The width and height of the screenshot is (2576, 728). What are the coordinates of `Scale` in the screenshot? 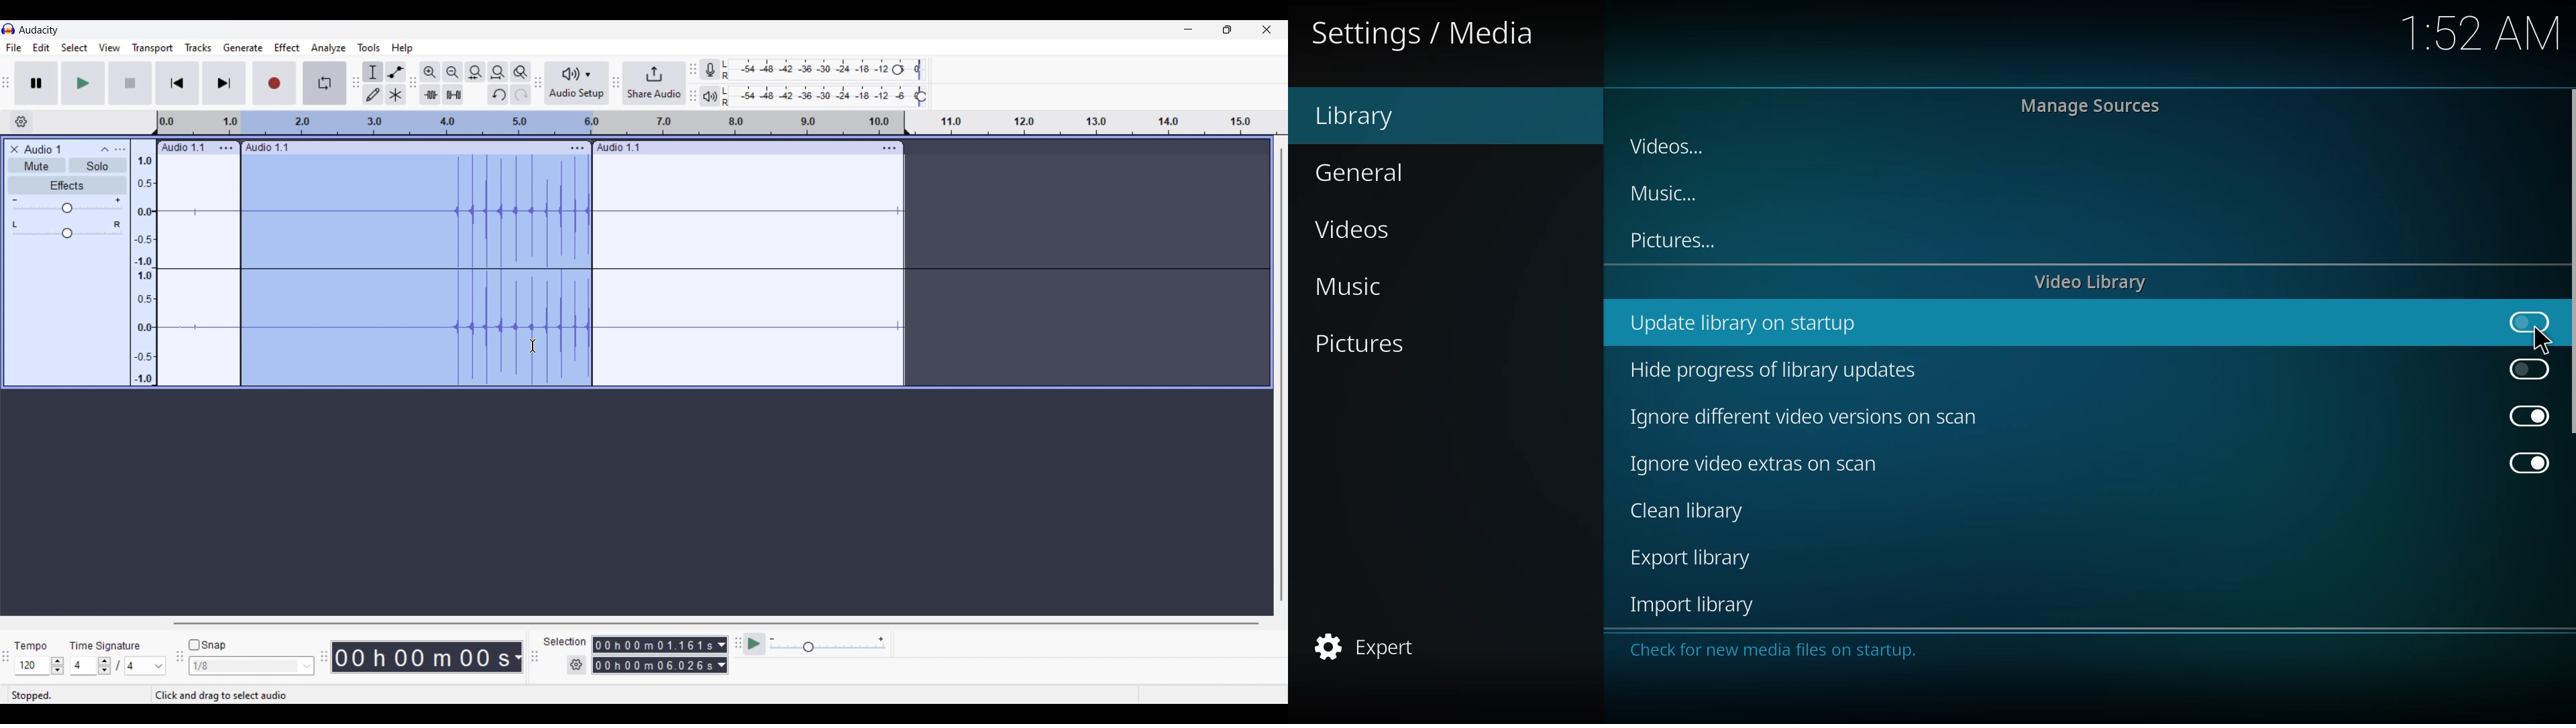 It's located at (199, 123).